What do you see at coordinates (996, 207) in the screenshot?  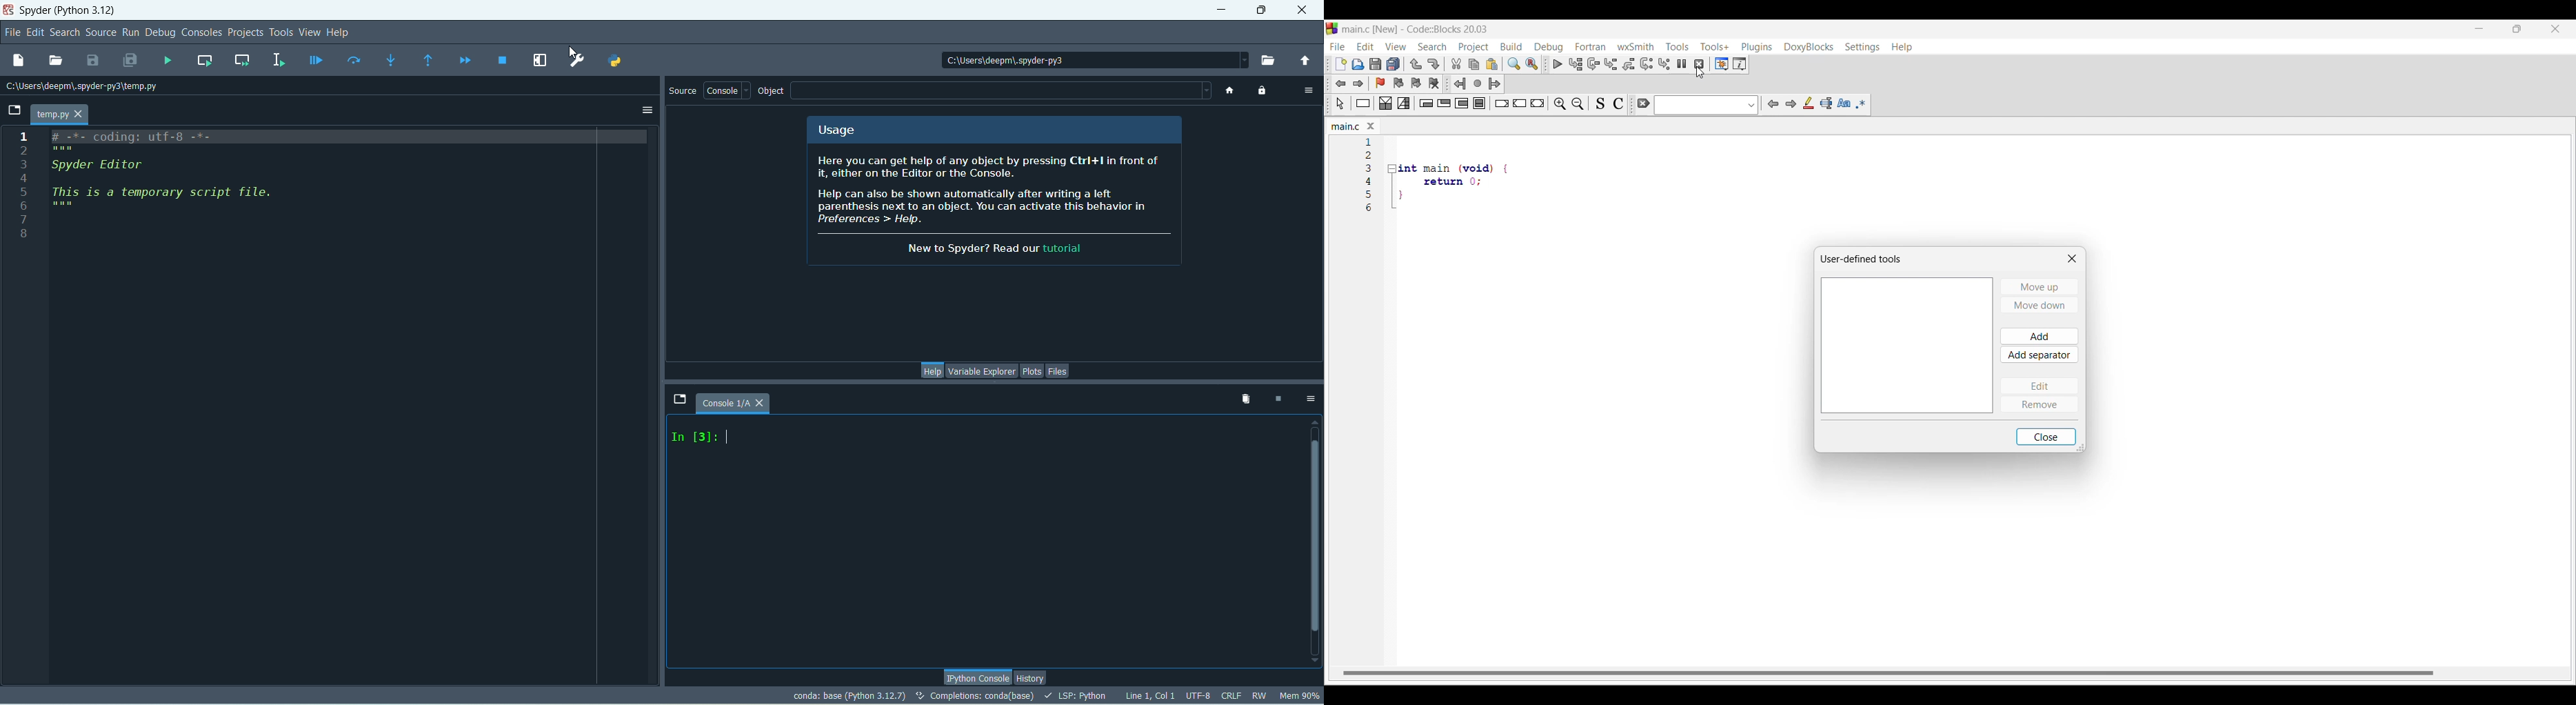 I see `spyder info` at bounding box center [996, 207].